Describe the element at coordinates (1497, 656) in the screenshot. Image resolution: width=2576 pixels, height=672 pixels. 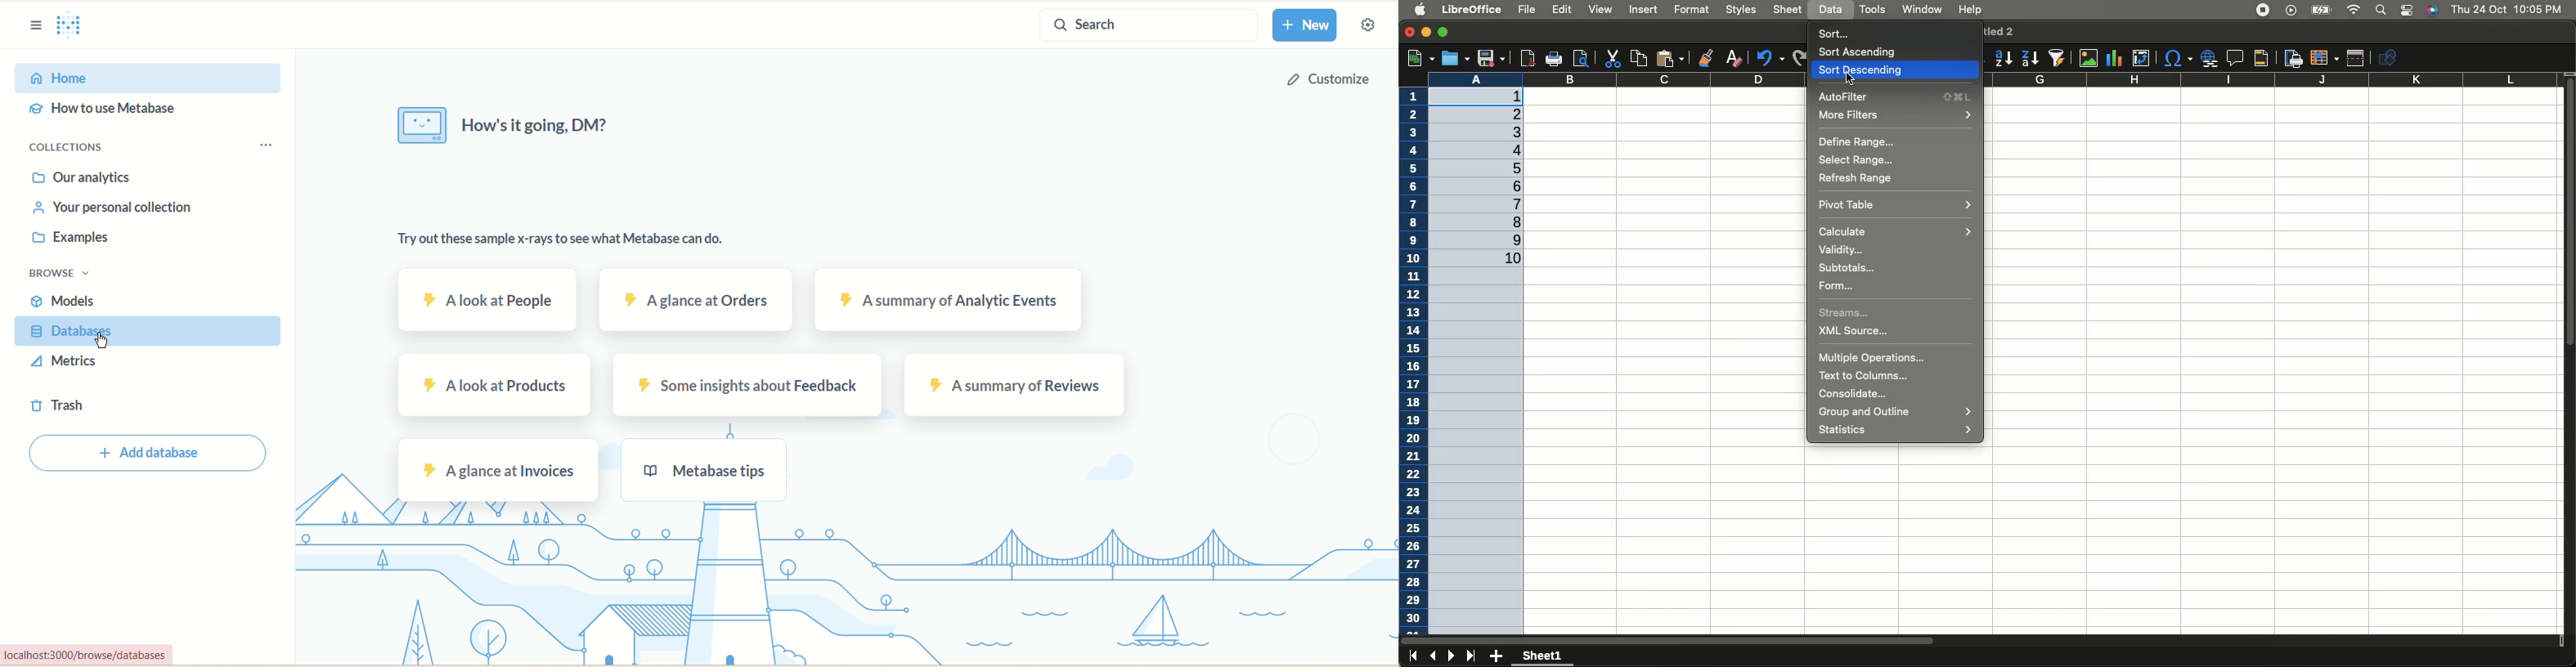
I see `Add new sheet` at that location.